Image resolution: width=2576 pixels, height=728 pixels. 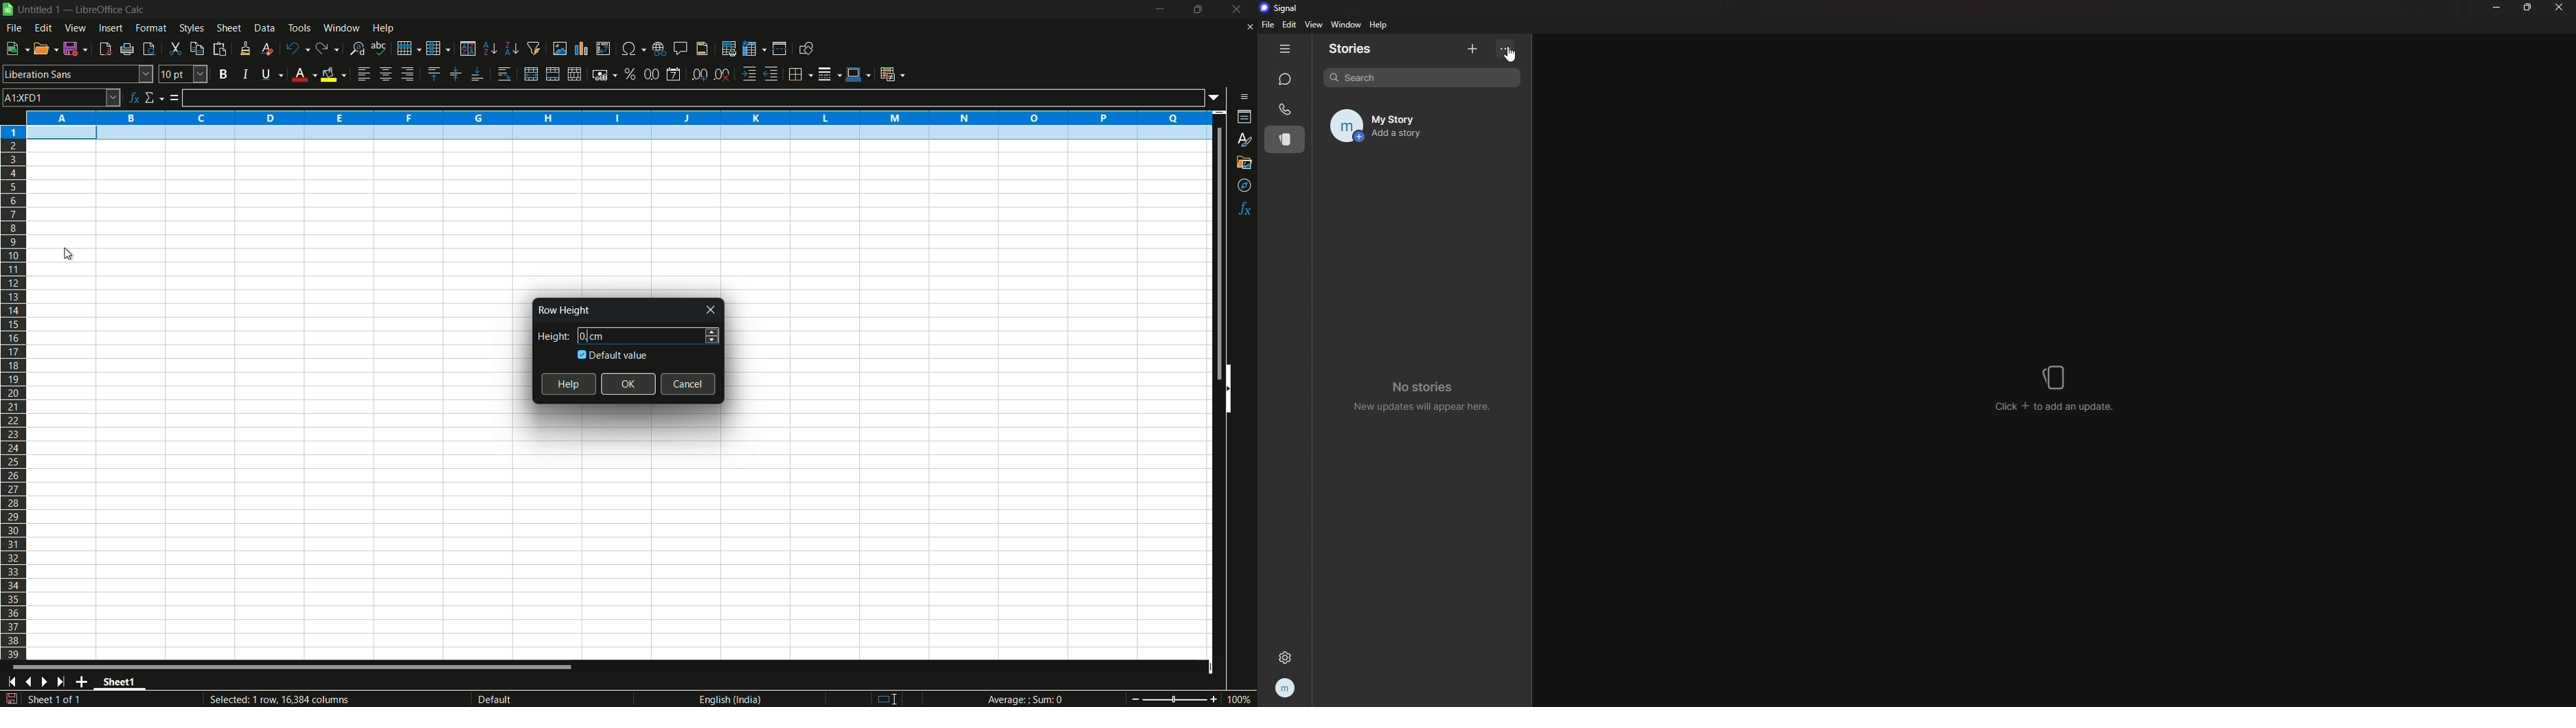 I want to click on add story, so click(x=1474, y=47).